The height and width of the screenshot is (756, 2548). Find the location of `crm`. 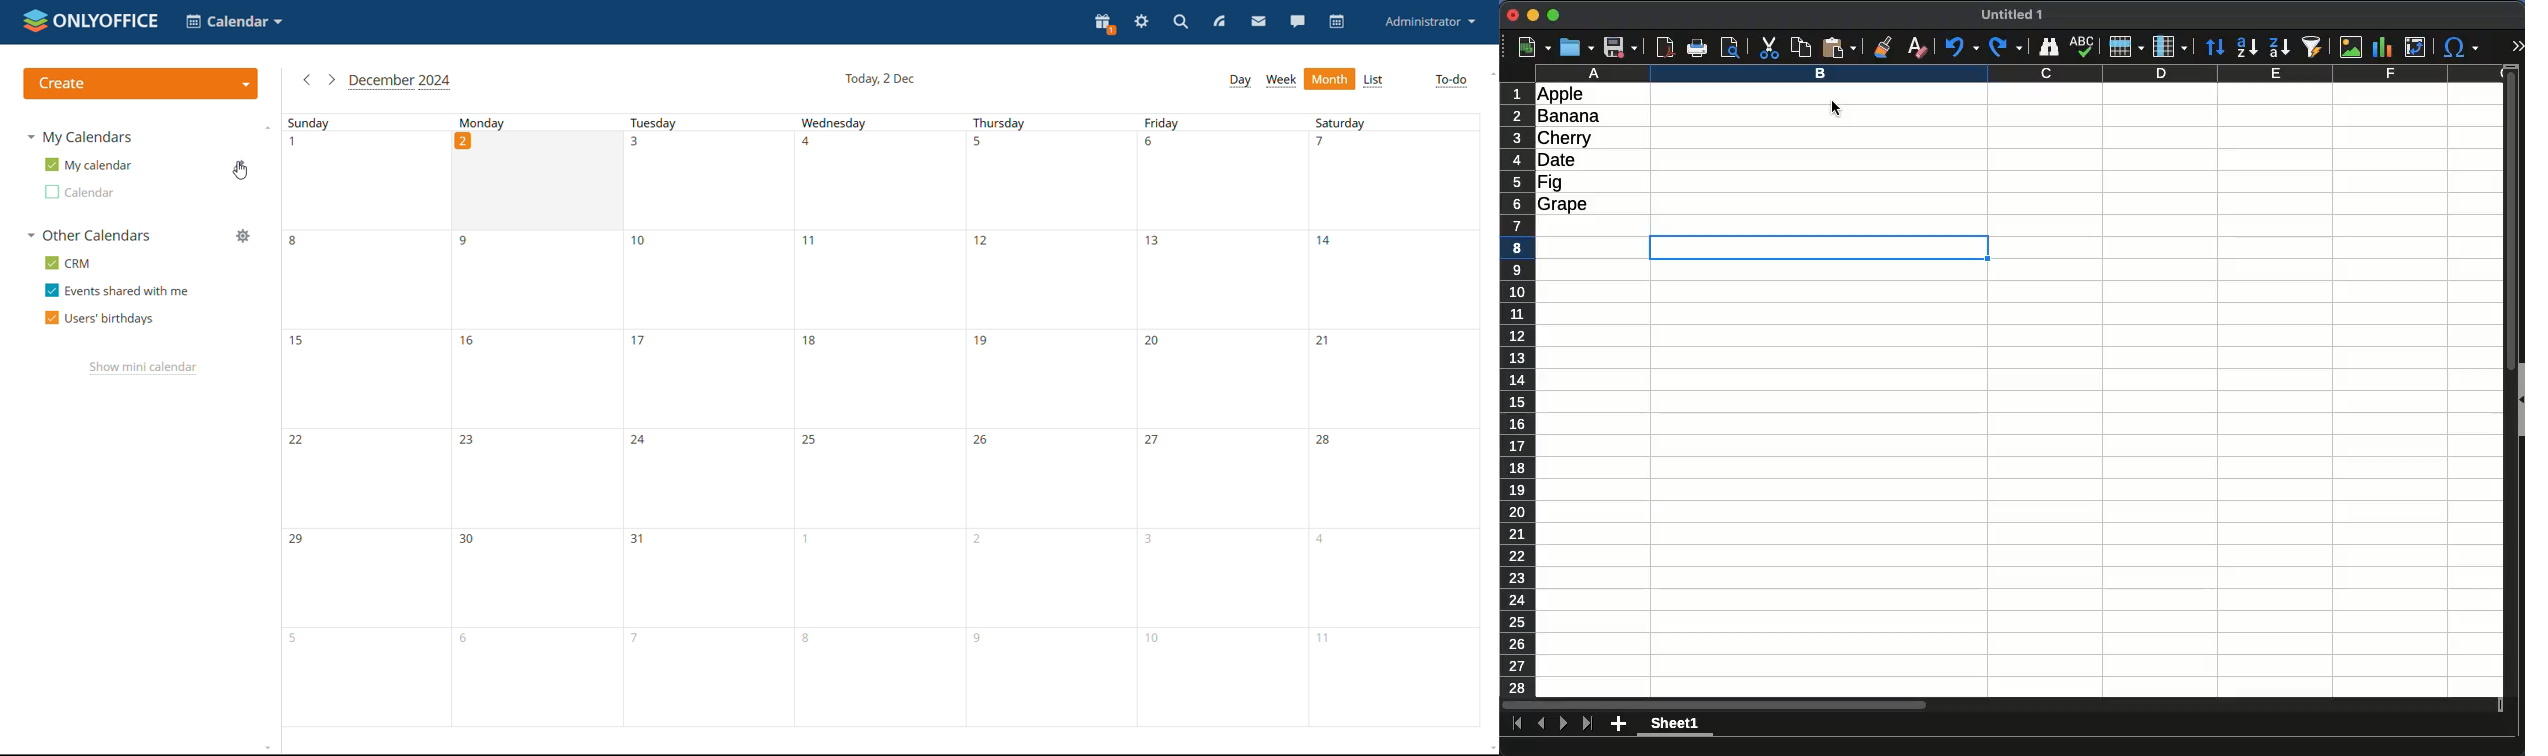

crm is located at coordinates (70, 262).